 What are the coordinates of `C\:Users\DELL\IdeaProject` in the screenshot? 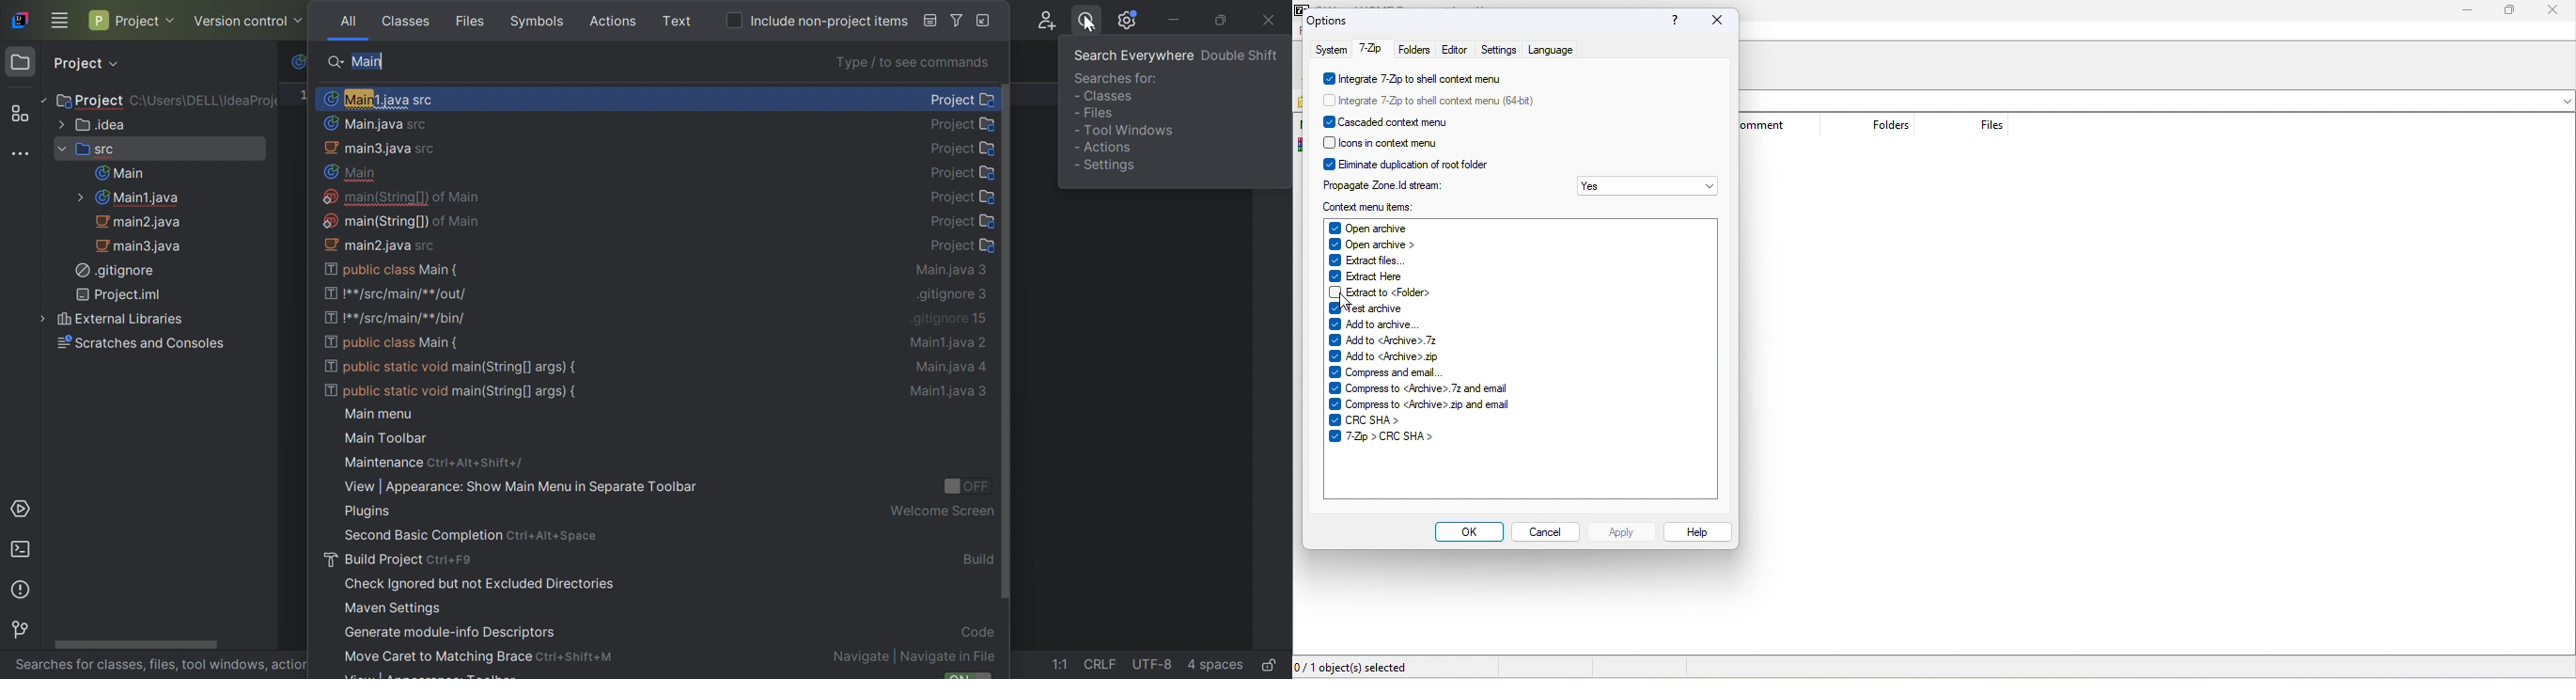 It's located at (205, 100).